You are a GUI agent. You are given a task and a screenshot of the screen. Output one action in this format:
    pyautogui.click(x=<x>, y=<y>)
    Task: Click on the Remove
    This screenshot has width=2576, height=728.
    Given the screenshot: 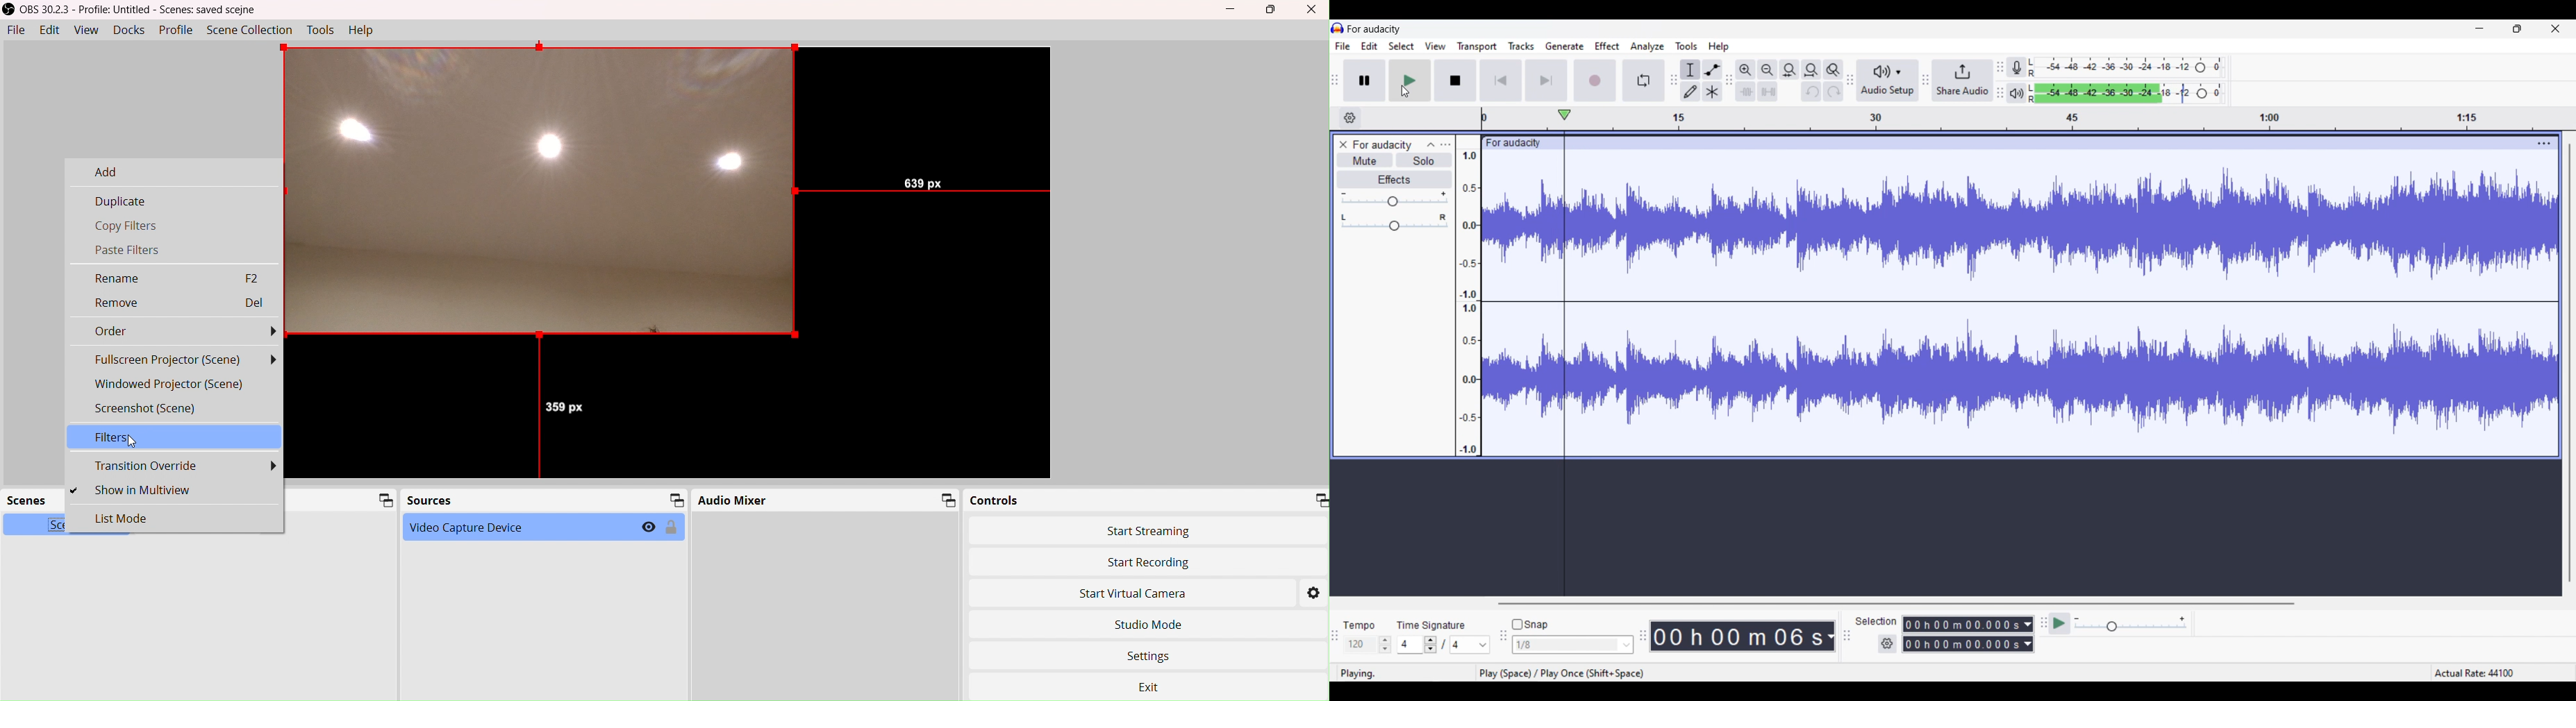 What is the action you would take?
    pyautogui.click(x=178, y=303)
    